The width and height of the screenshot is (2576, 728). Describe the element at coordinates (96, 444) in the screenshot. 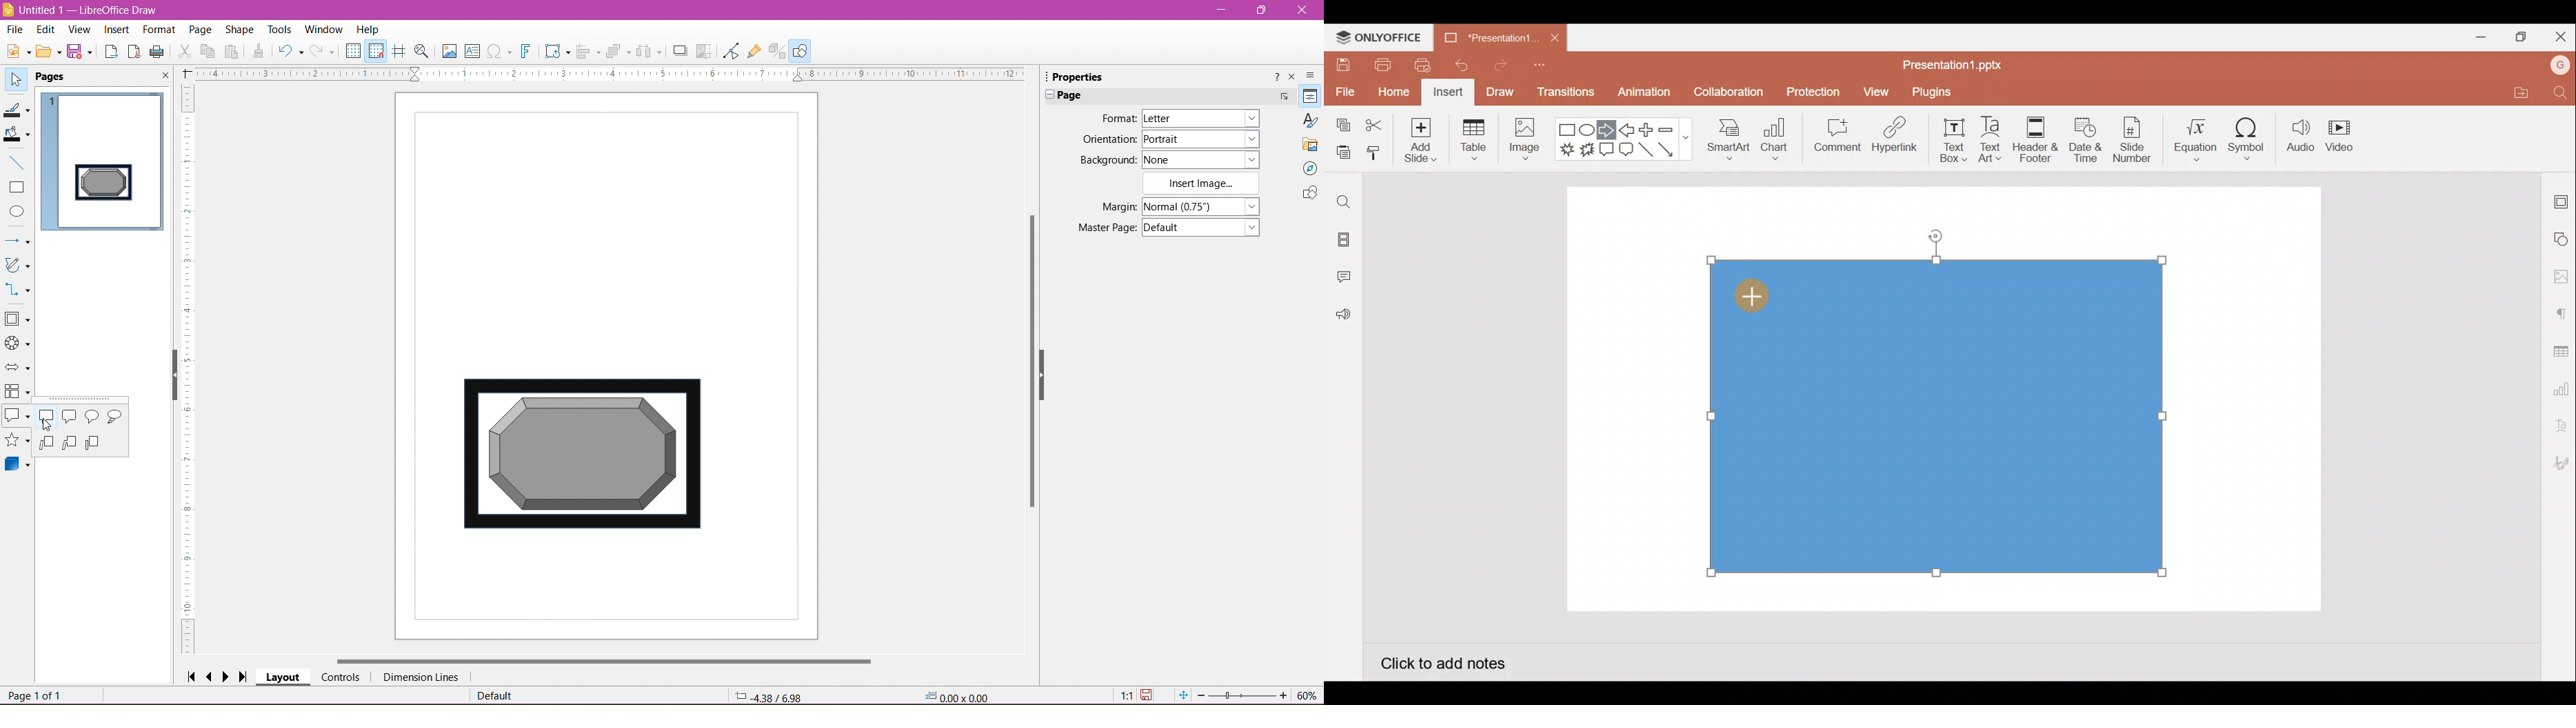

I see `Line Callout 3` at that location.